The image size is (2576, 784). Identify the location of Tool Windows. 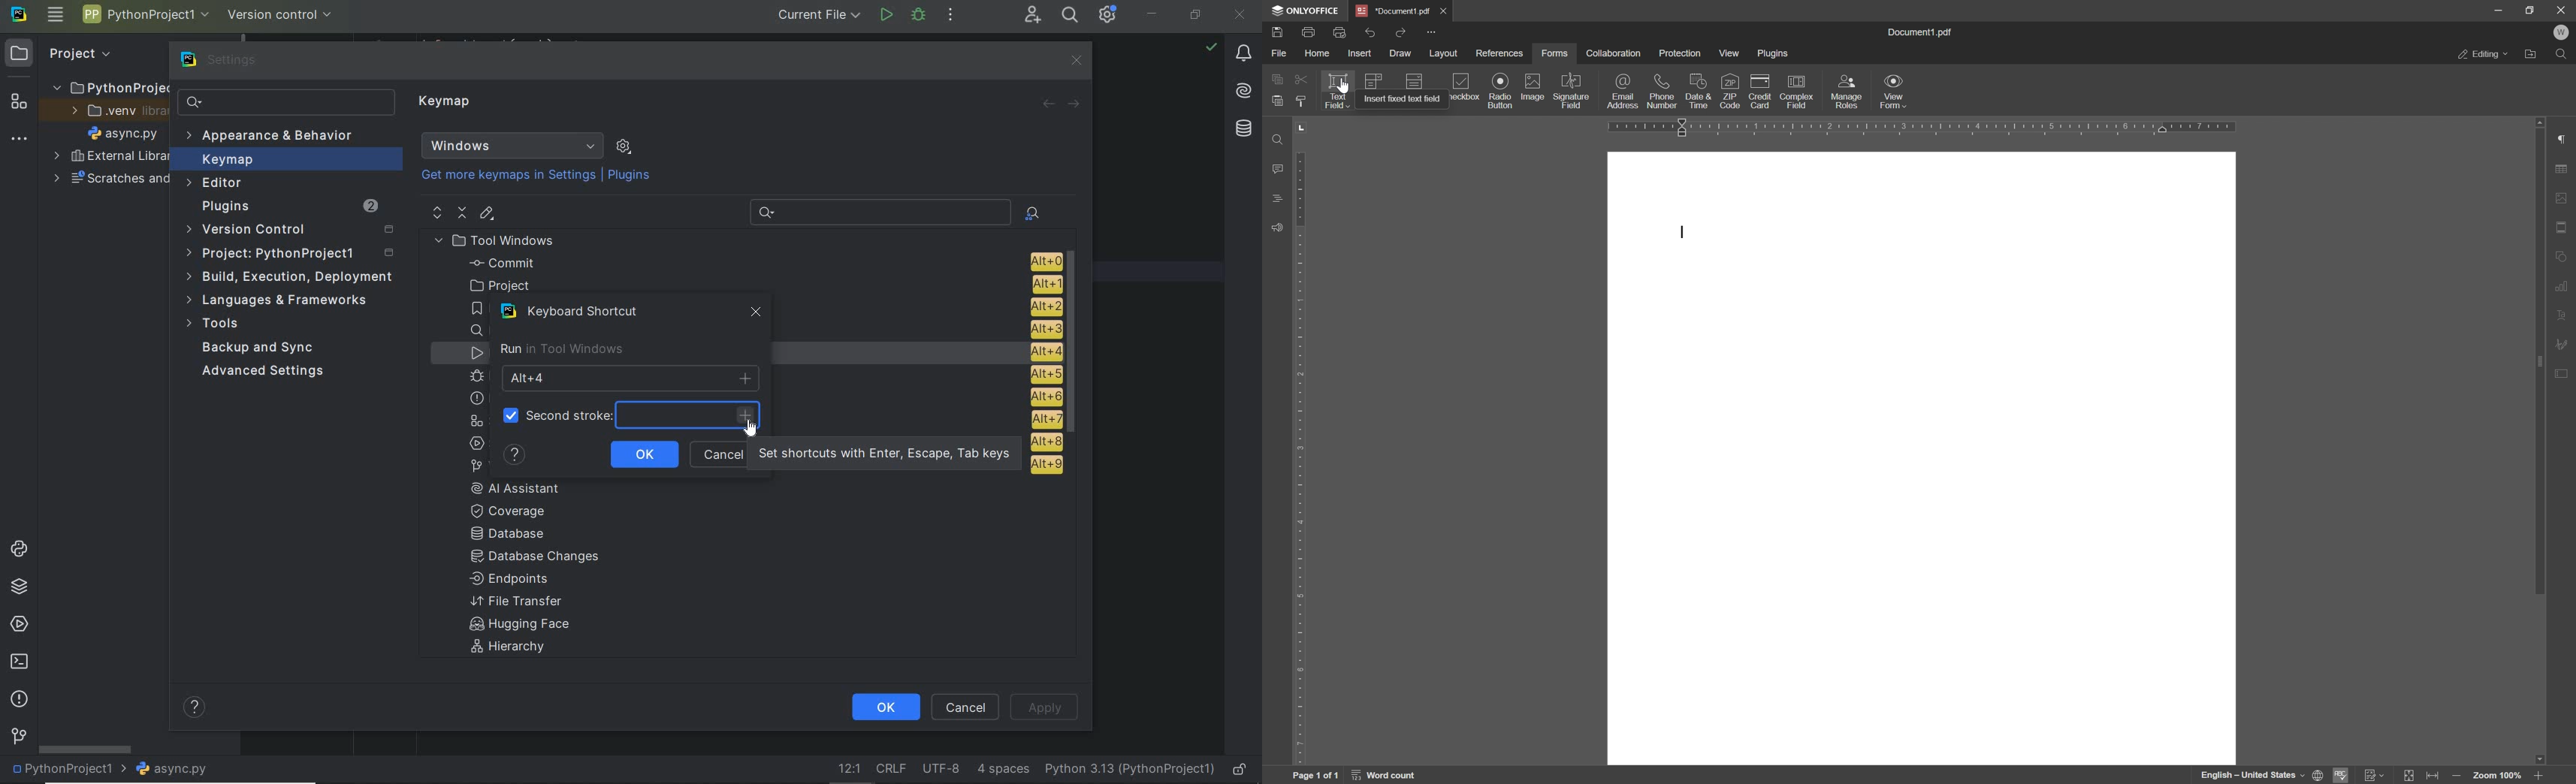
(500, 240).